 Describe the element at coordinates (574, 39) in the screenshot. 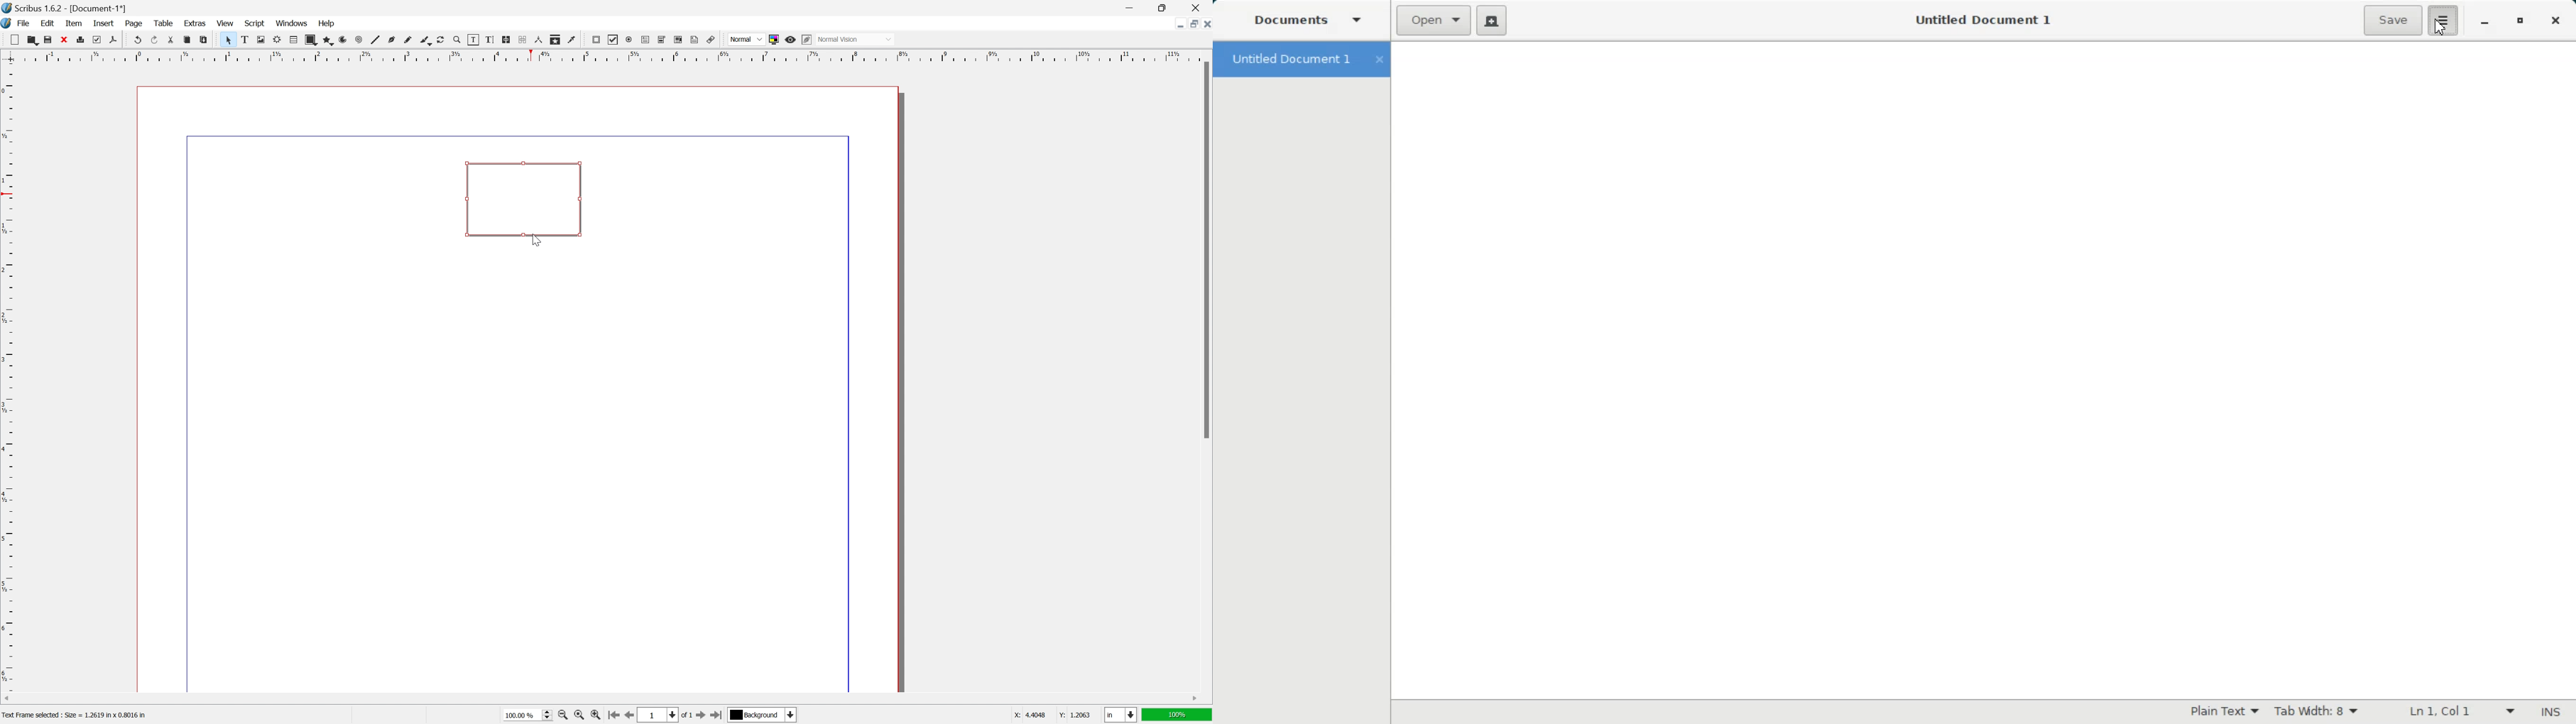

I see `eye dropper` at that location.